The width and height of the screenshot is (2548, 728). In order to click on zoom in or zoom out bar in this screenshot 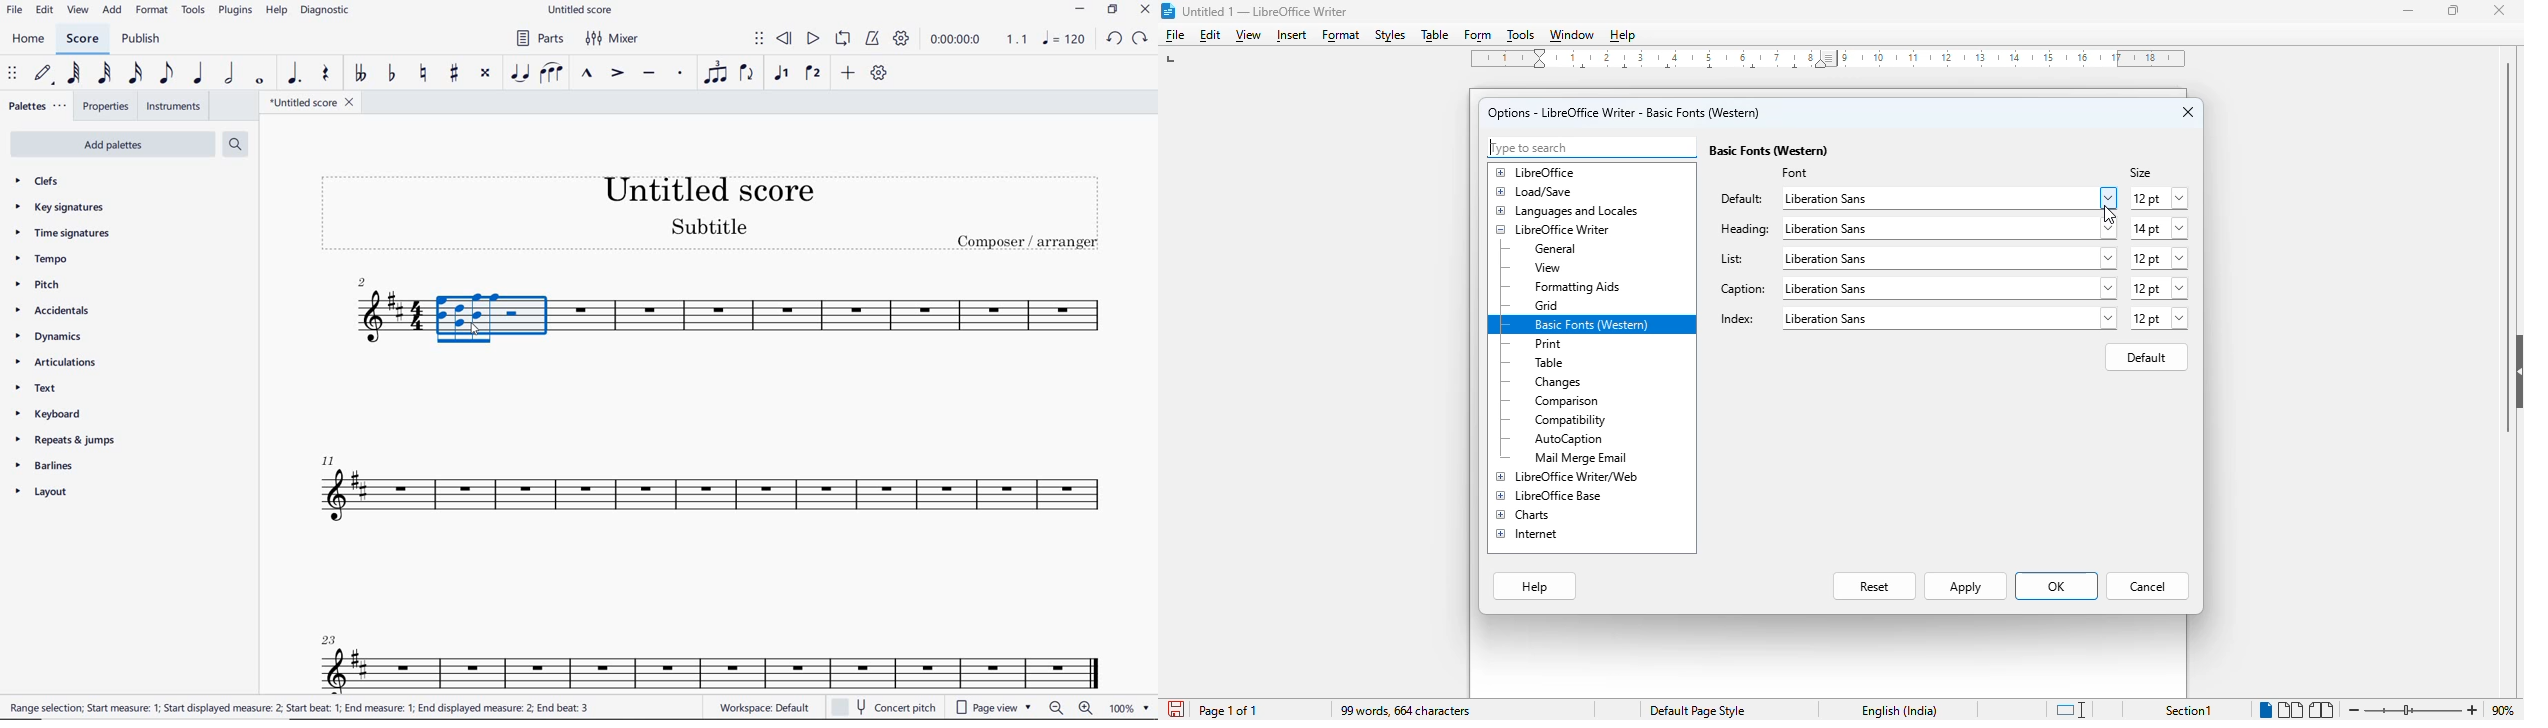, I will do `click(2413, 710)`.